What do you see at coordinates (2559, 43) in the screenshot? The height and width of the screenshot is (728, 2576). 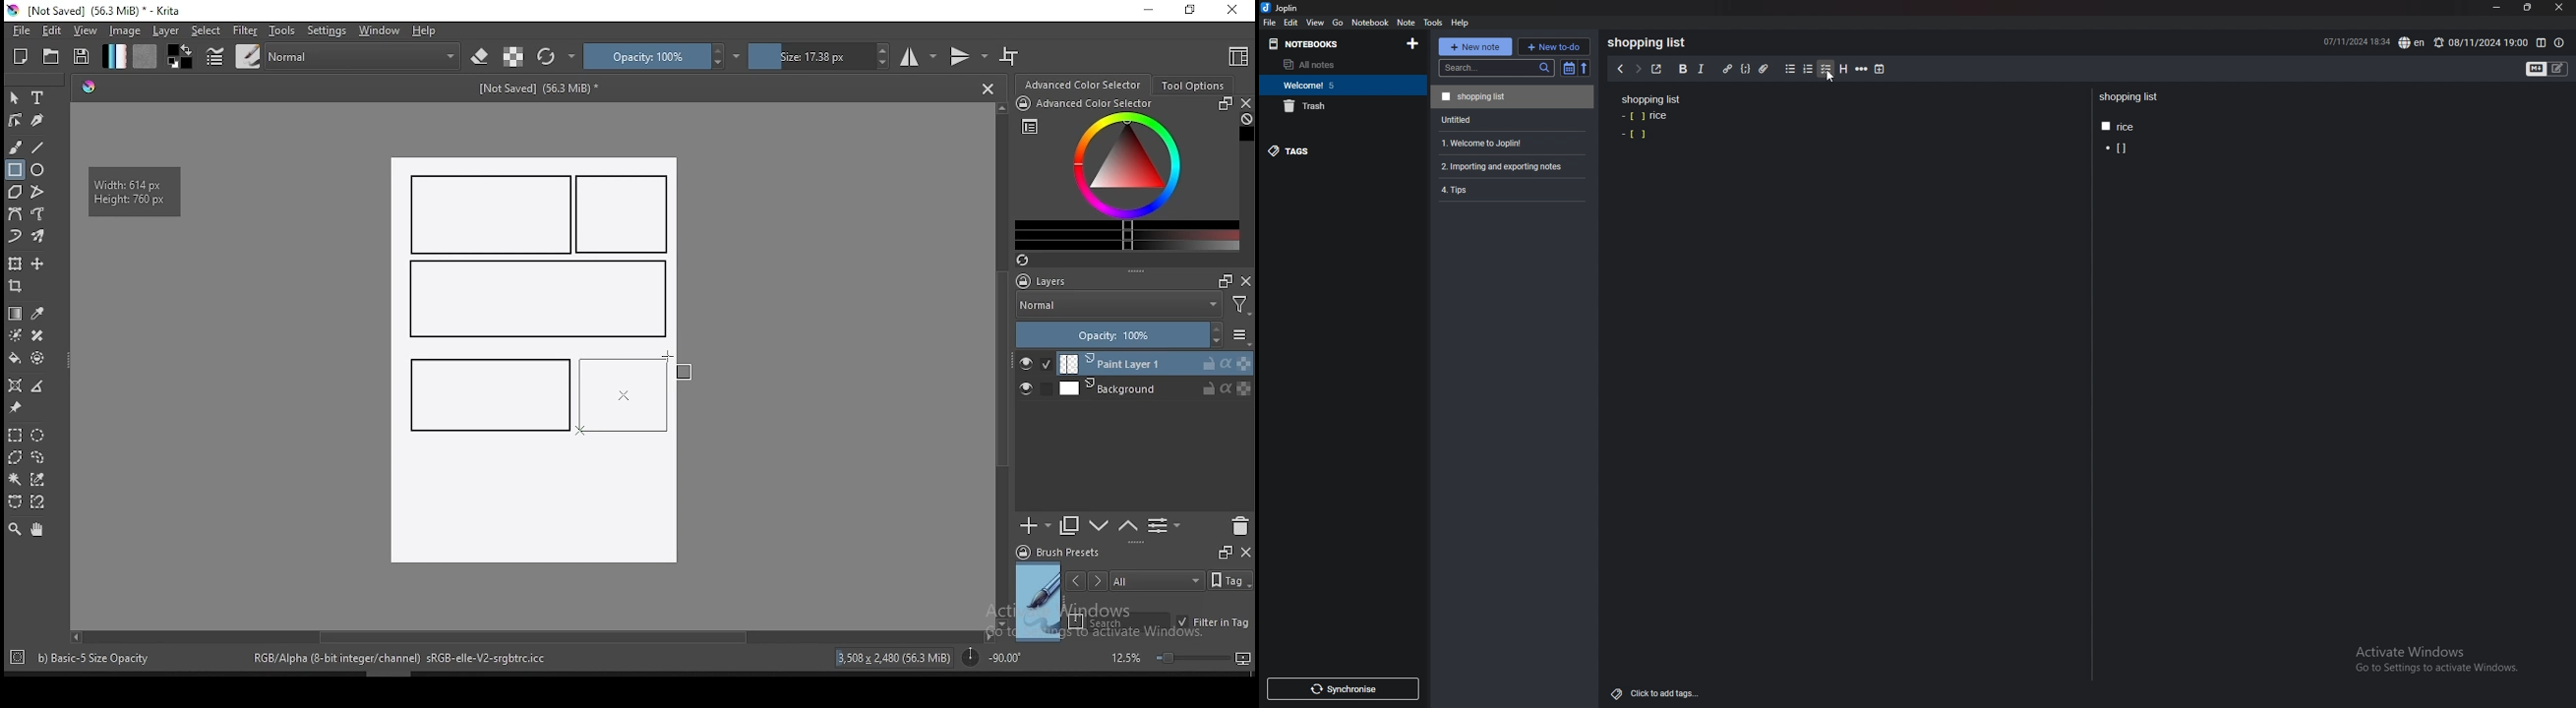 I see `note properties` at bounding box center [2559, 43].